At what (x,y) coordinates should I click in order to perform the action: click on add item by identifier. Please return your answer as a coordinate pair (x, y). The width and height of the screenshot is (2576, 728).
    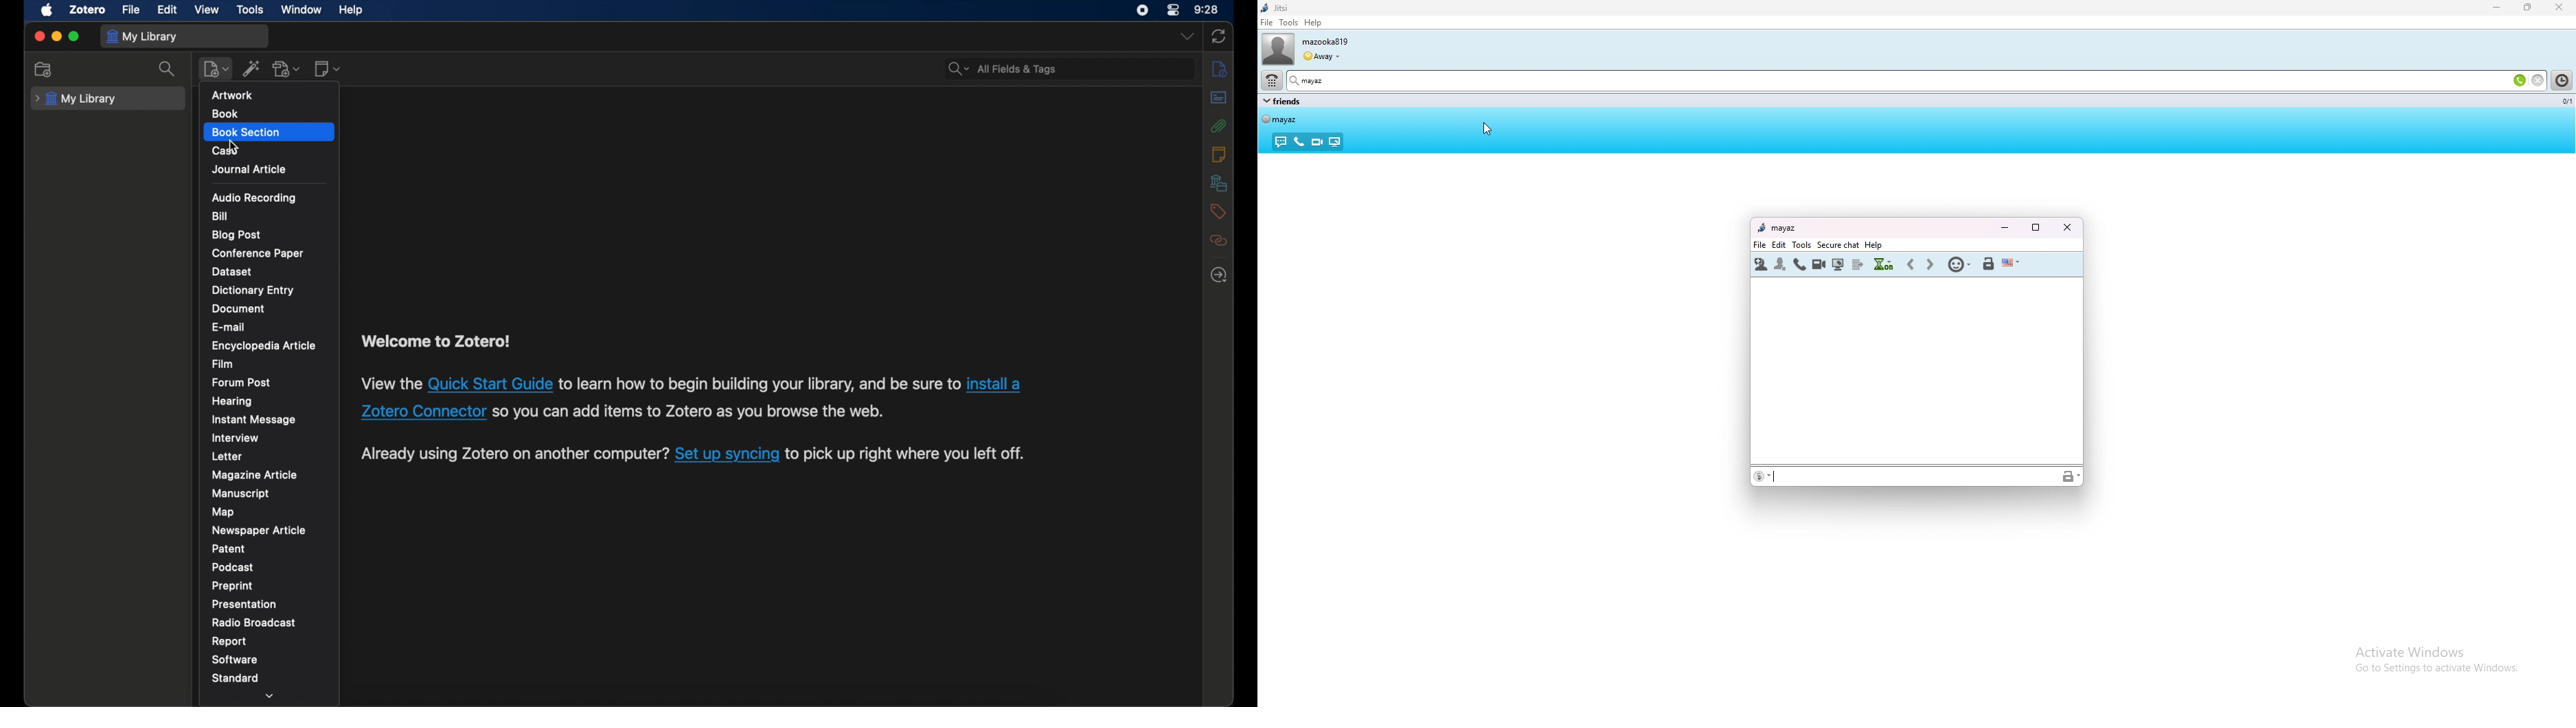
    Looking at the image, I should click on (251, 68).